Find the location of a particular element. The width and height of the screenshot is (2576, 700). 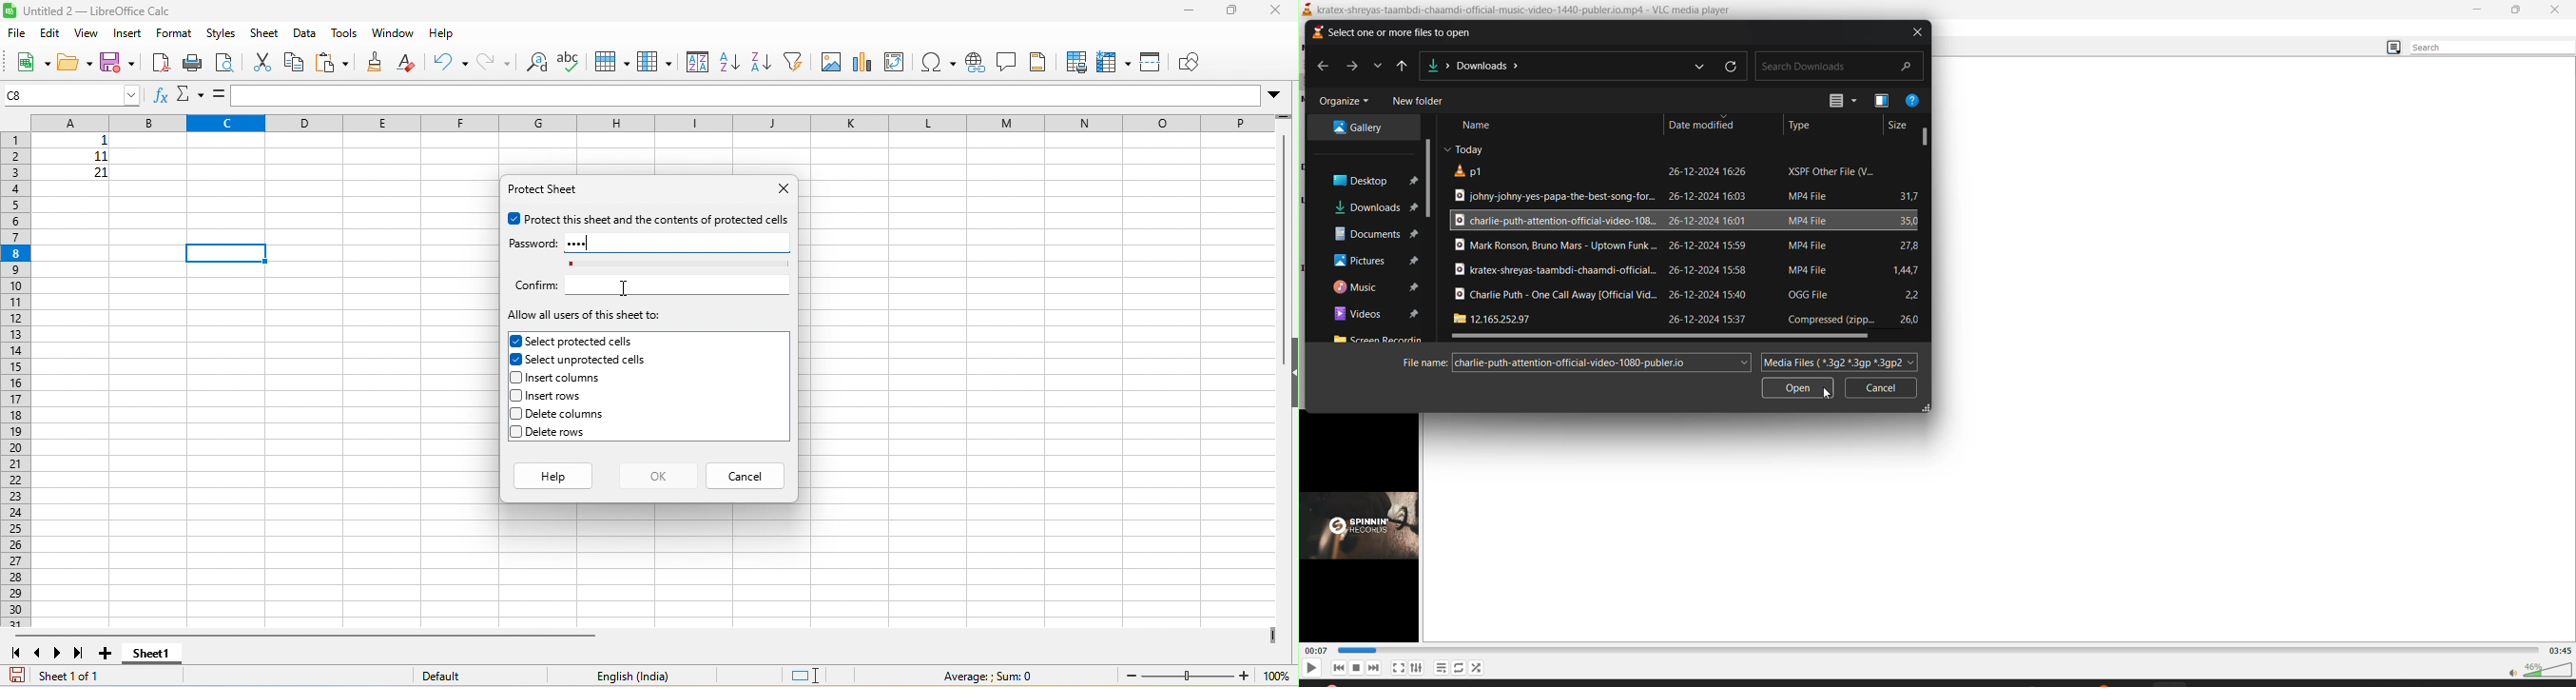

allow all users of this sheet to is located at coordinates (587, 317).